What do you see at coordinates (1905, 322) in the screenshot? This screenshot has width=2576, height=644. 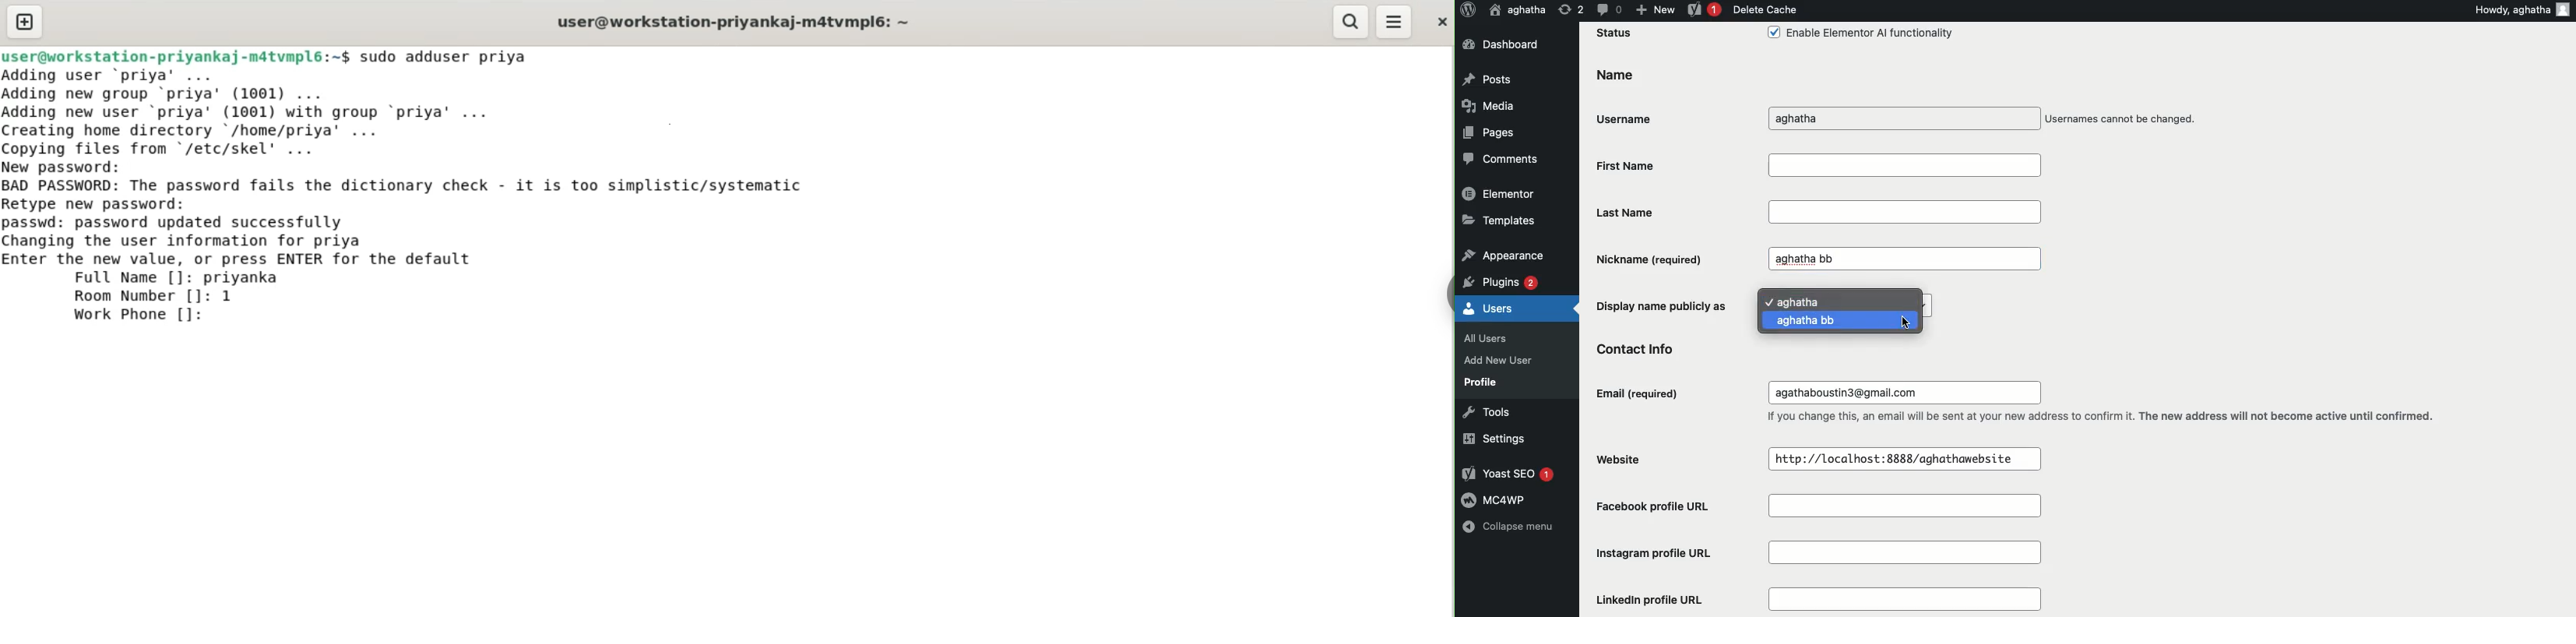 I see `Cursor` at bounding box center [1905, 322].